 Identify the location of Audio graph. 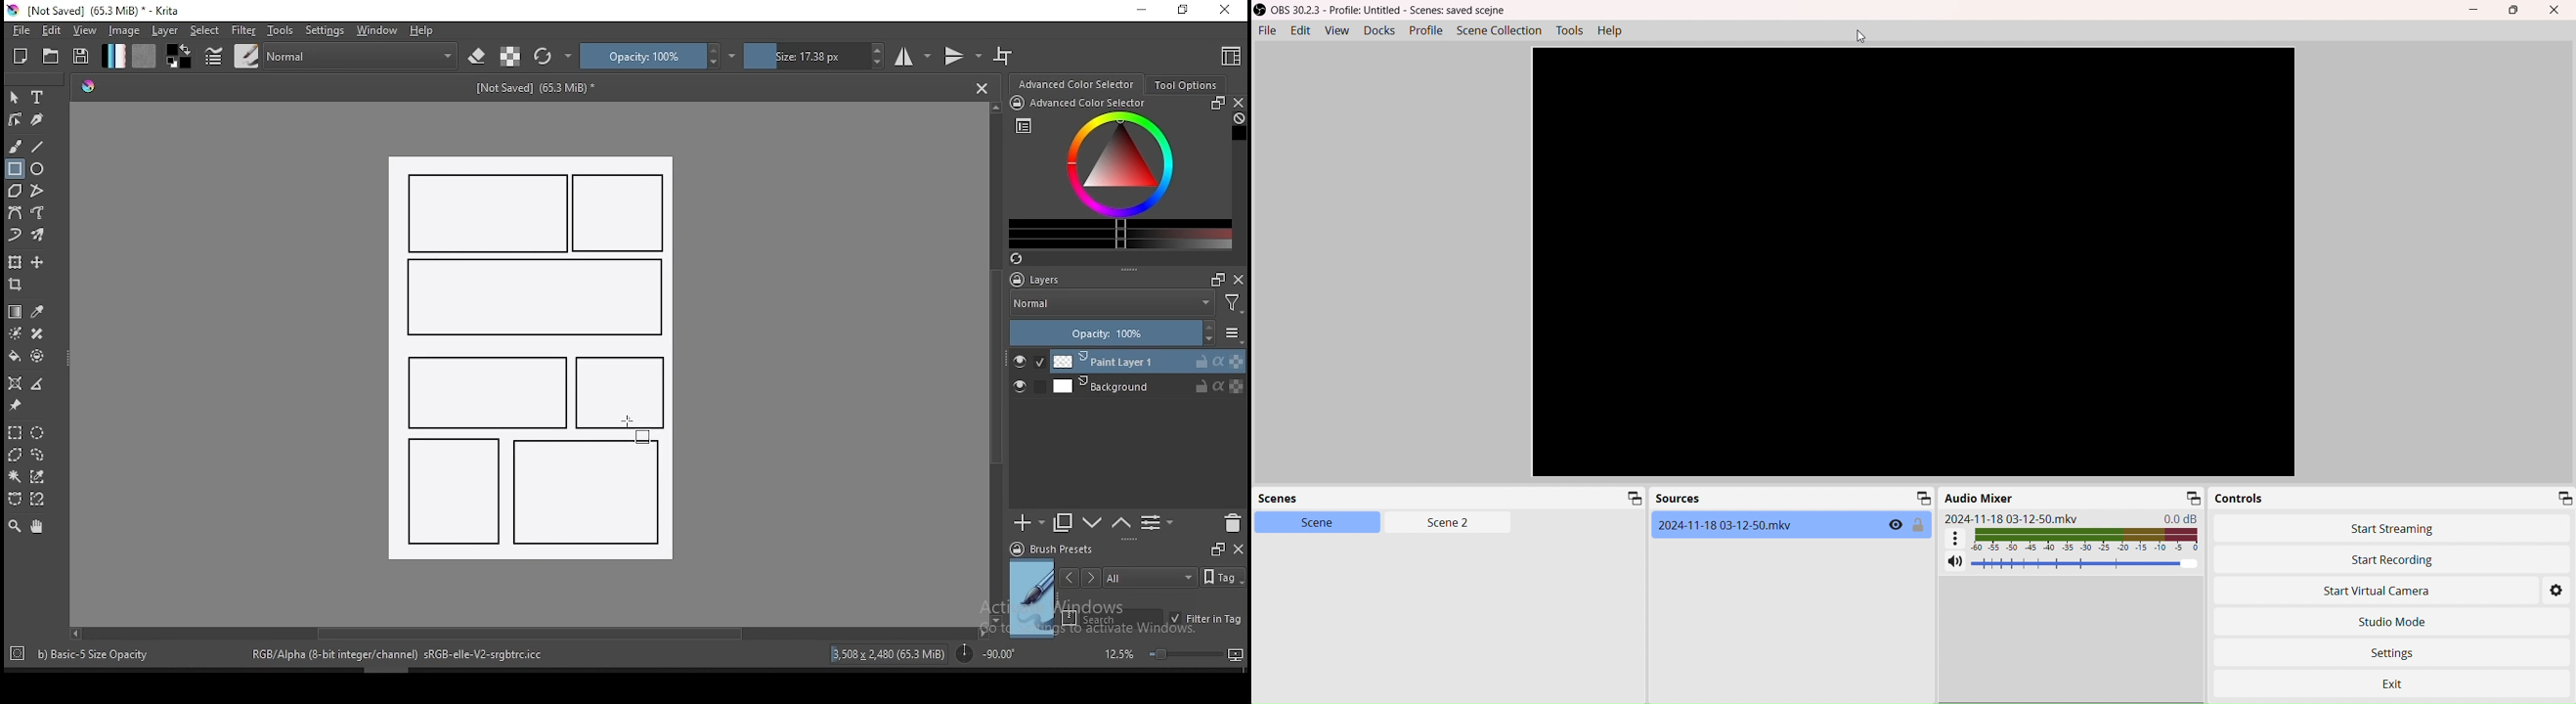
(2073, 538).